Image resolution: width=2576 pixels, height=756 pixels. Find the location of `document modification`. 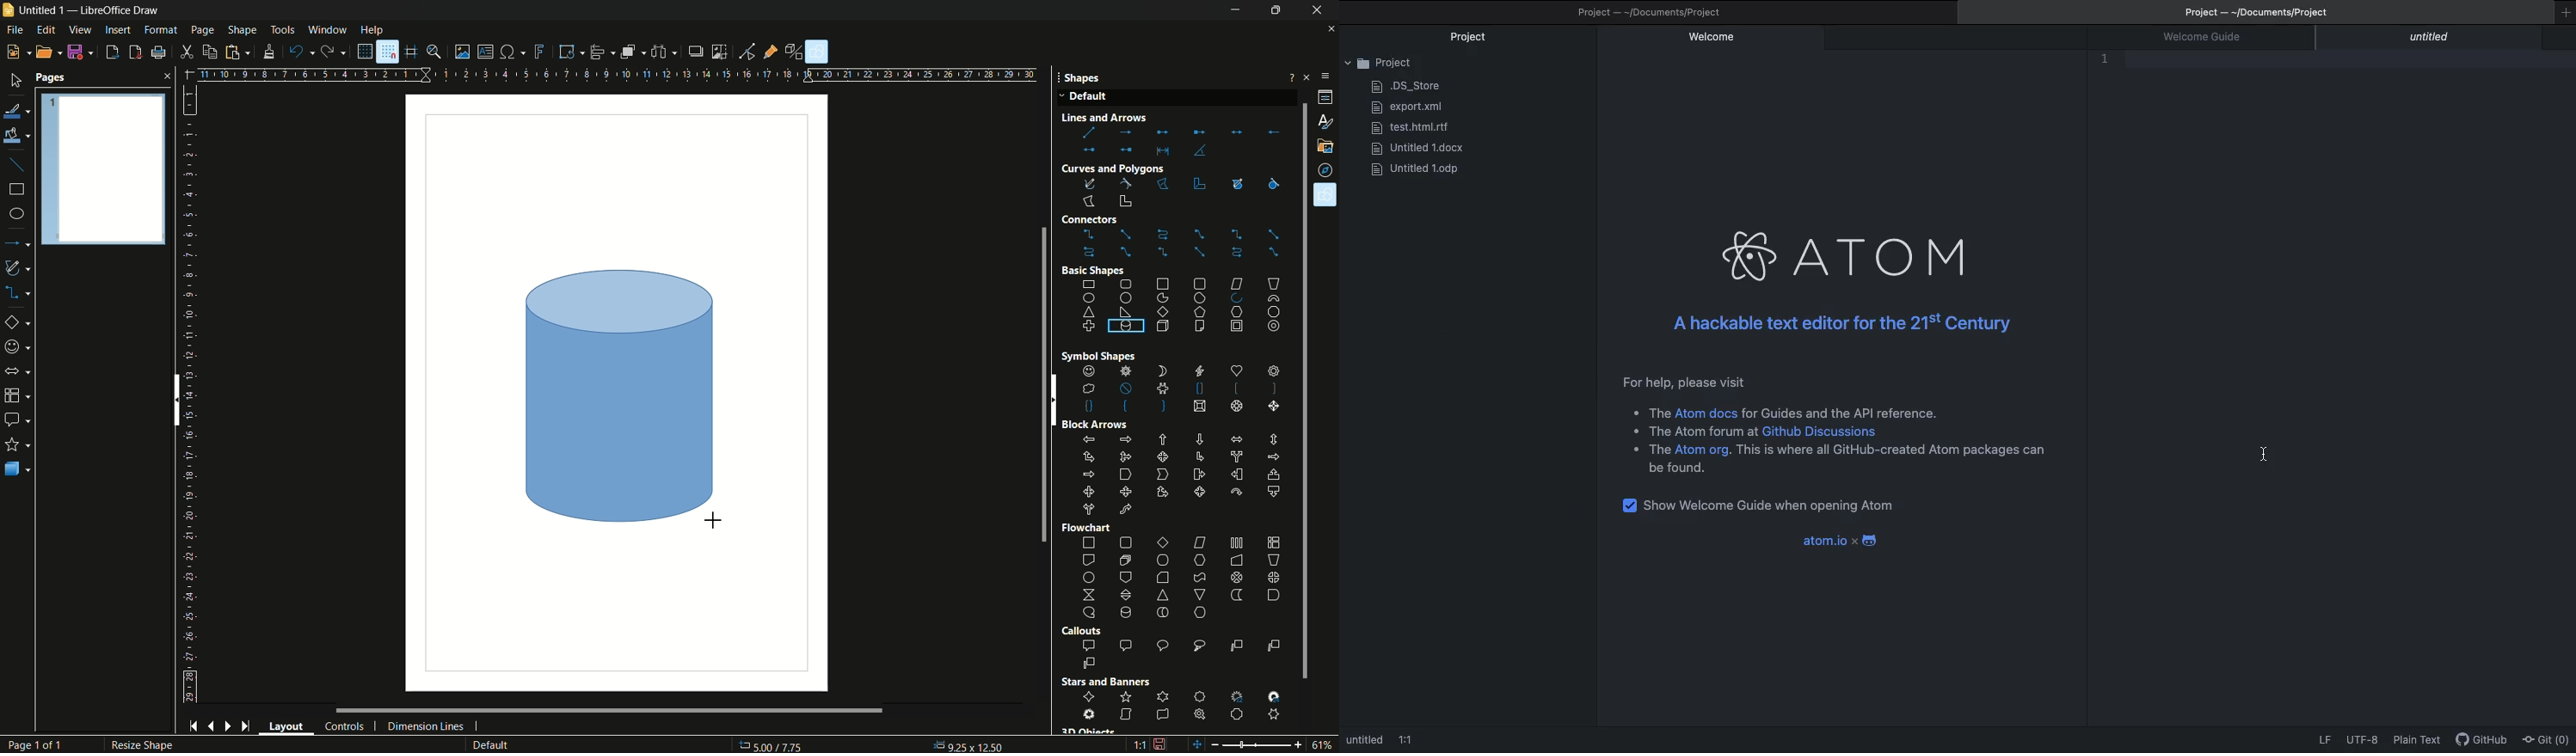

document modification is located at coordinates (1160, 743).